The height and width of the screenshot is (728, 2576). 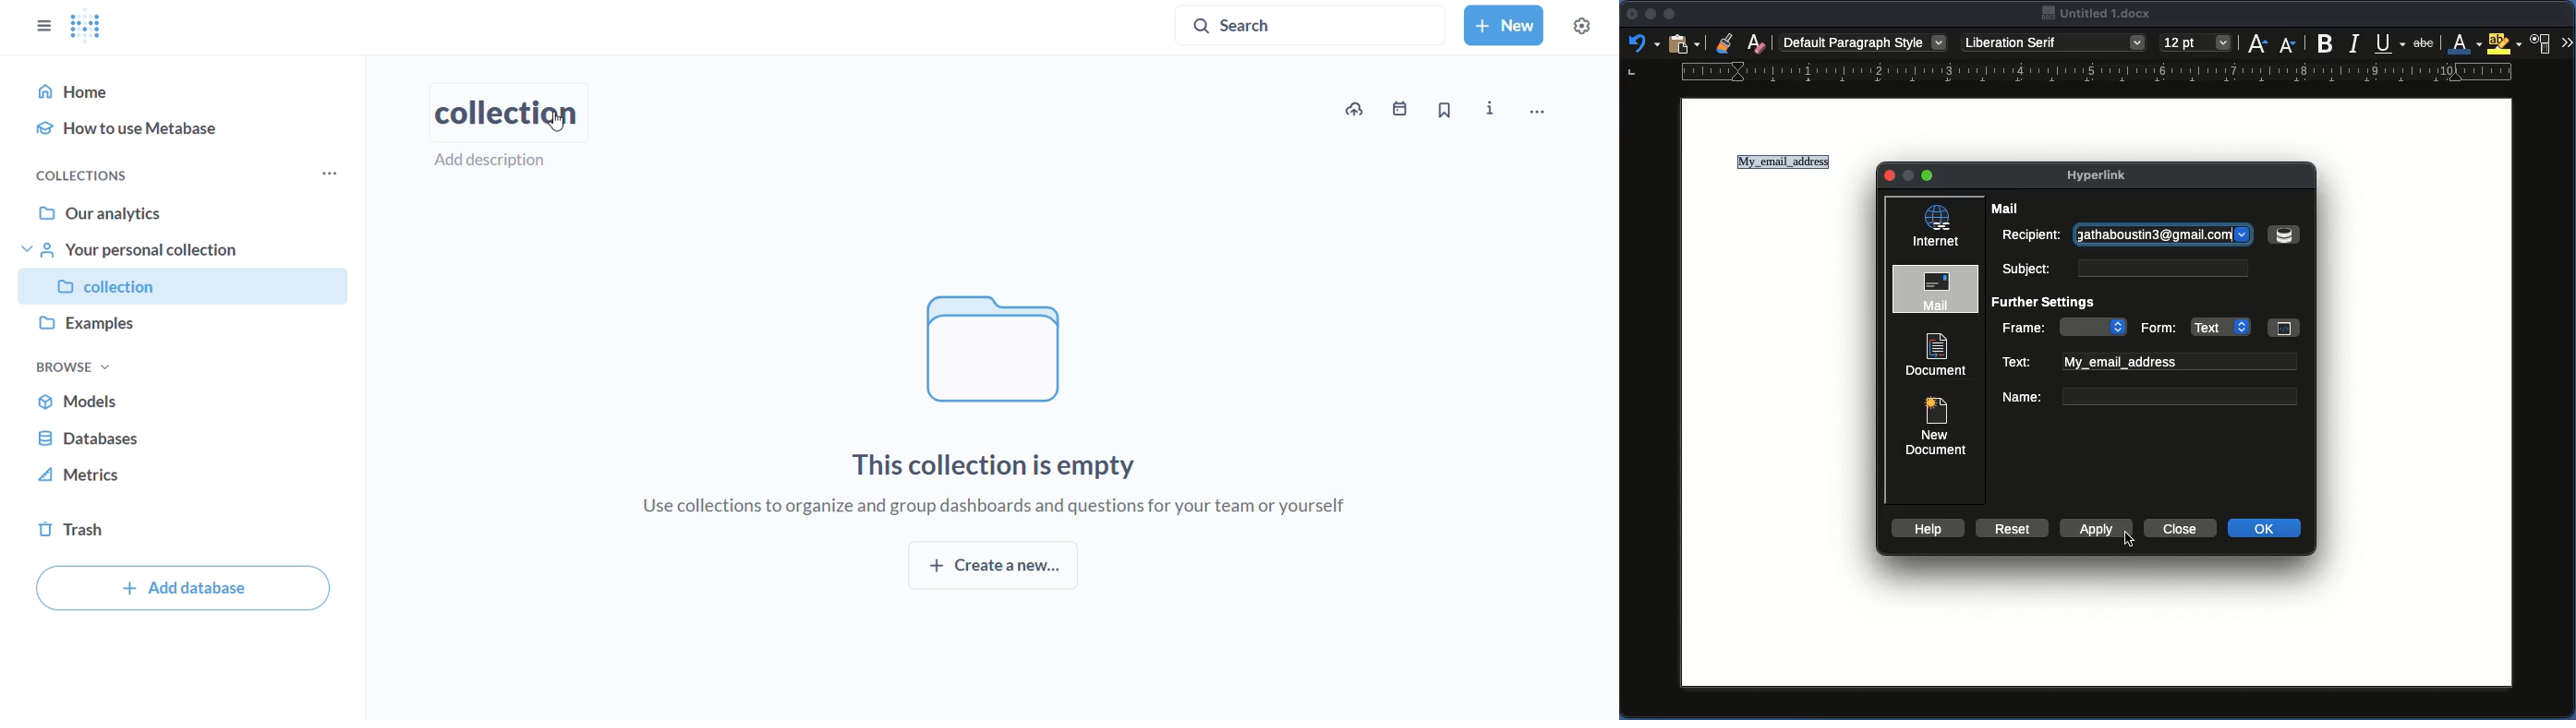 I want to click on OK, so click(x=2266, y=528).